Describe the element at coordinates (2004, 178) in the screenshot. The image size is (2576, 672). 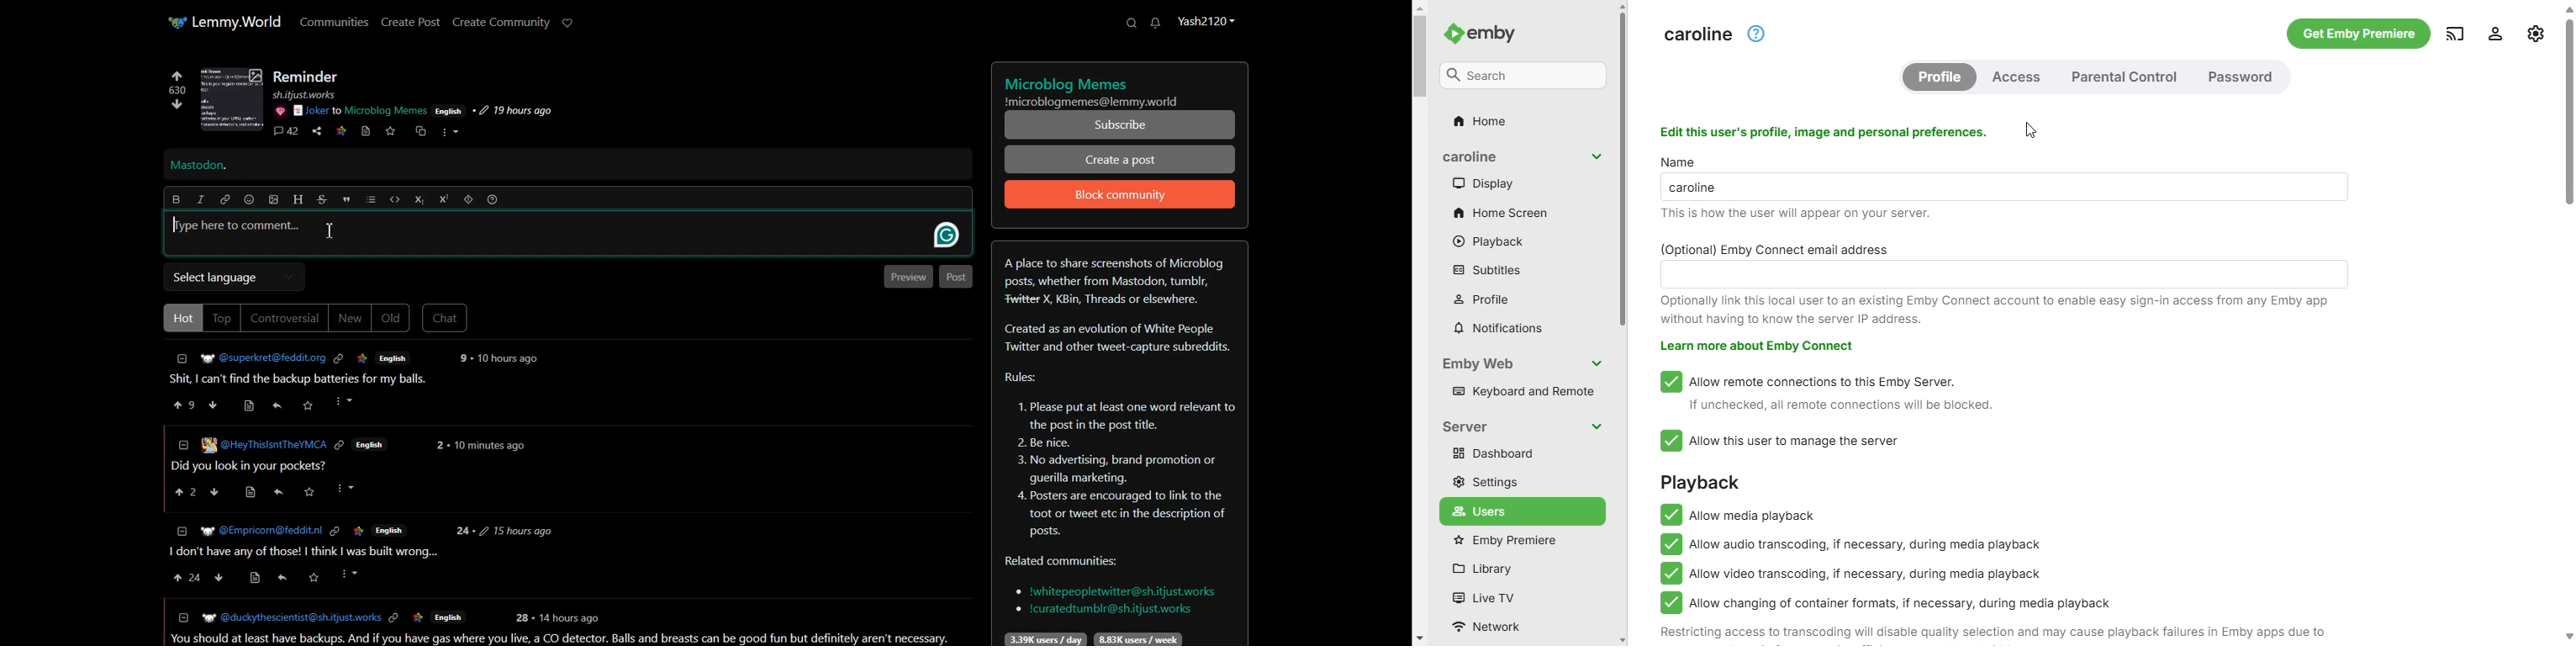
I see `name` at that location.